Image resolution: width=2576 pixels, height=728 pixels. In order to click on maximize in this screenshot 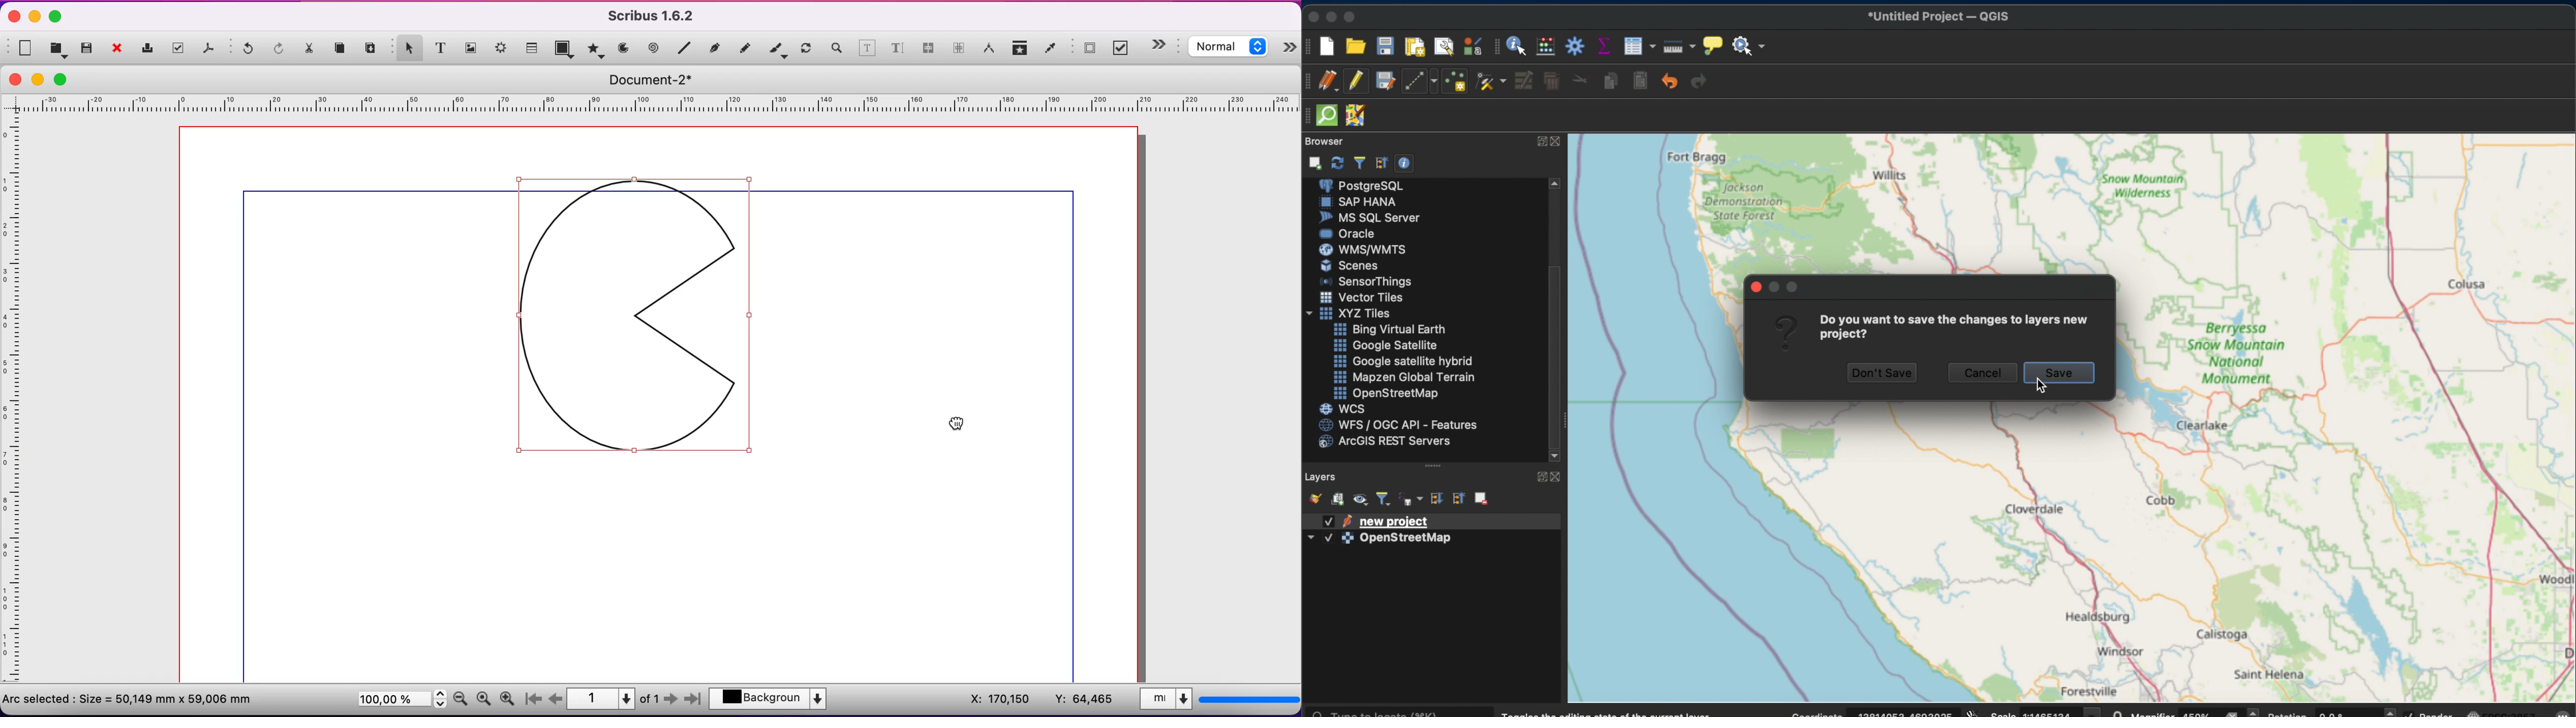, I will do `click(56, 17)`.